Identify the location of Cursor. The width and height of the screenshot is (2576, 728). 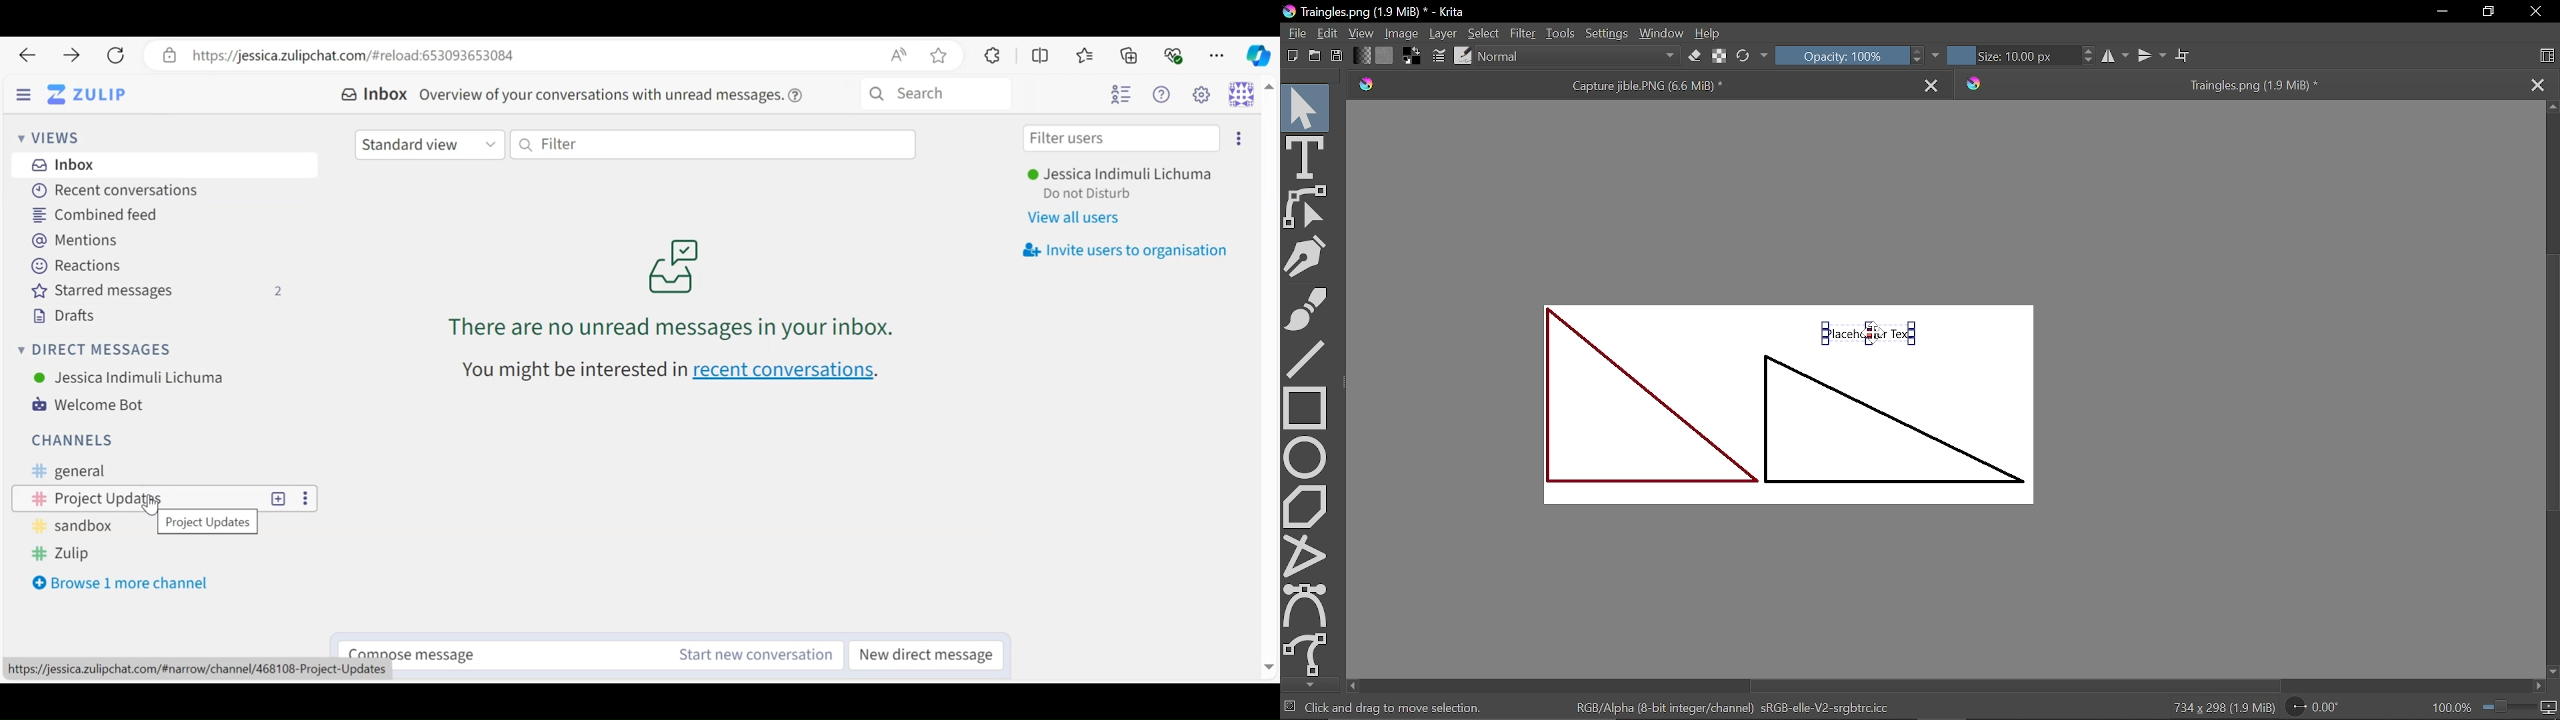
(1868, 336).